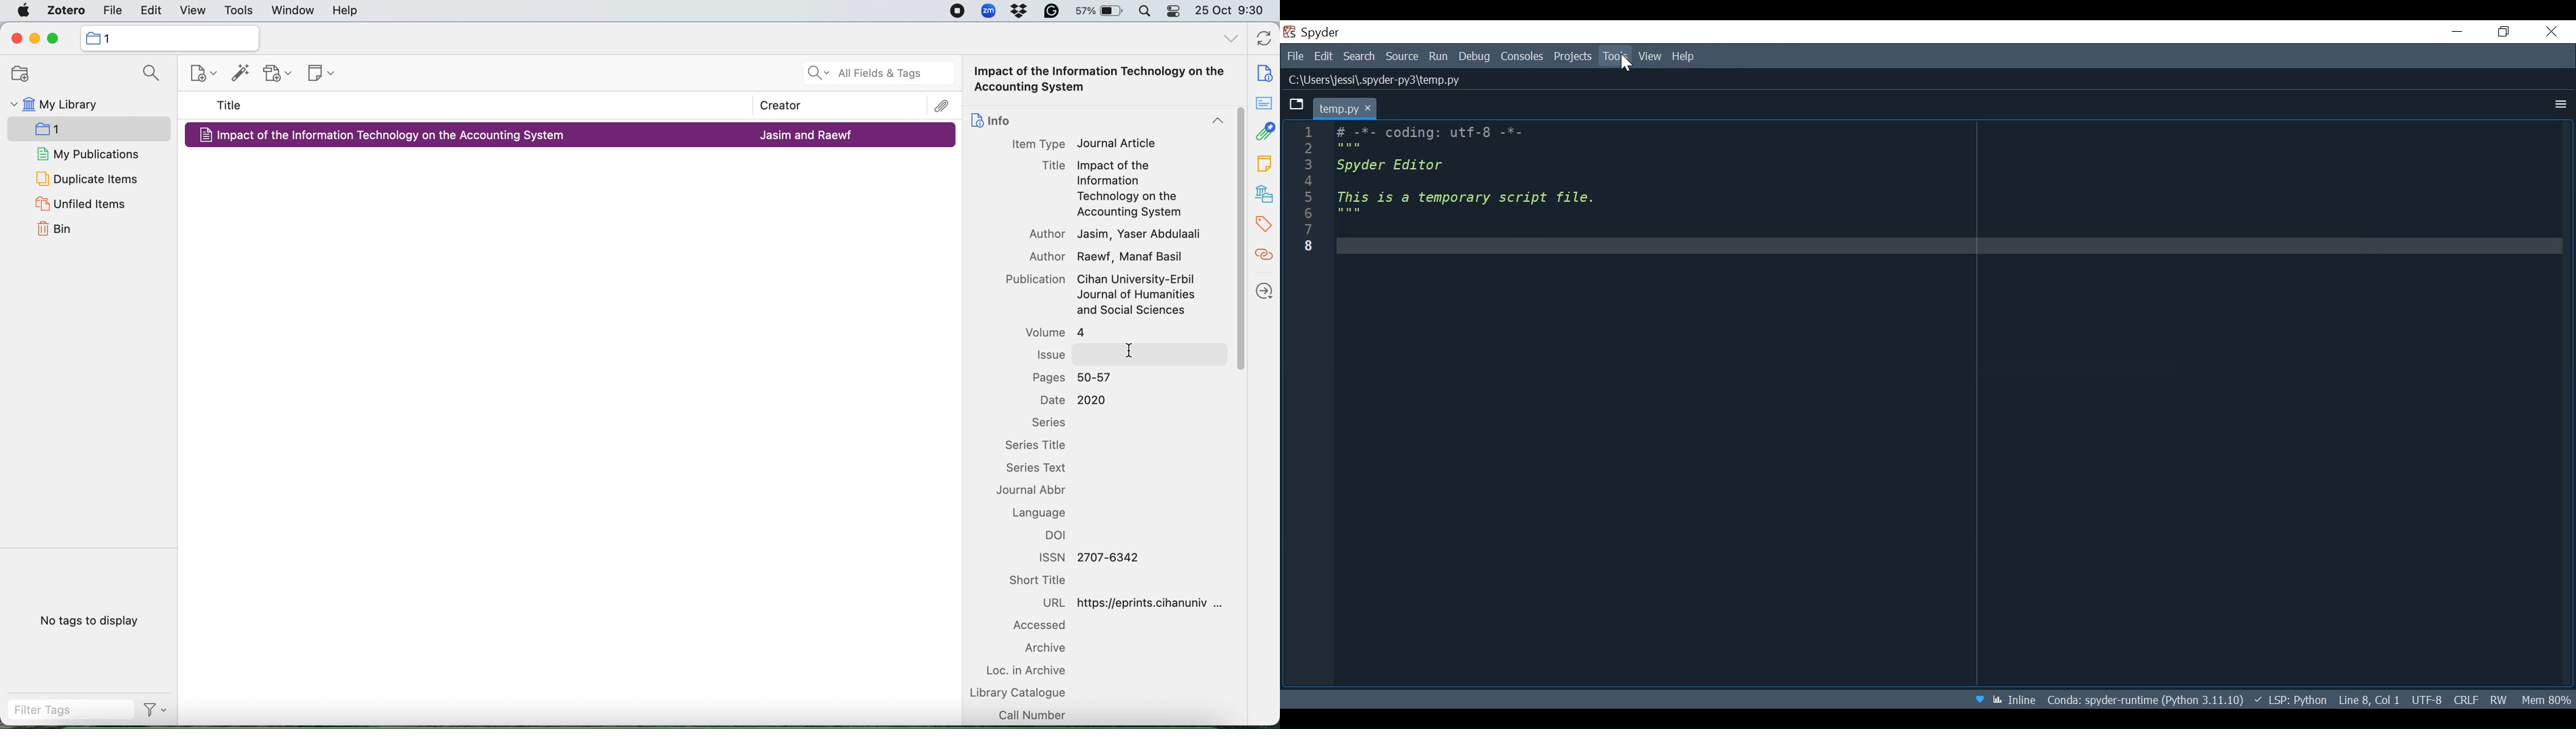  What do you see at coordinates (240, 74) in the screenshot?
I see `add item by identifier` at bounding box center [240, 74].